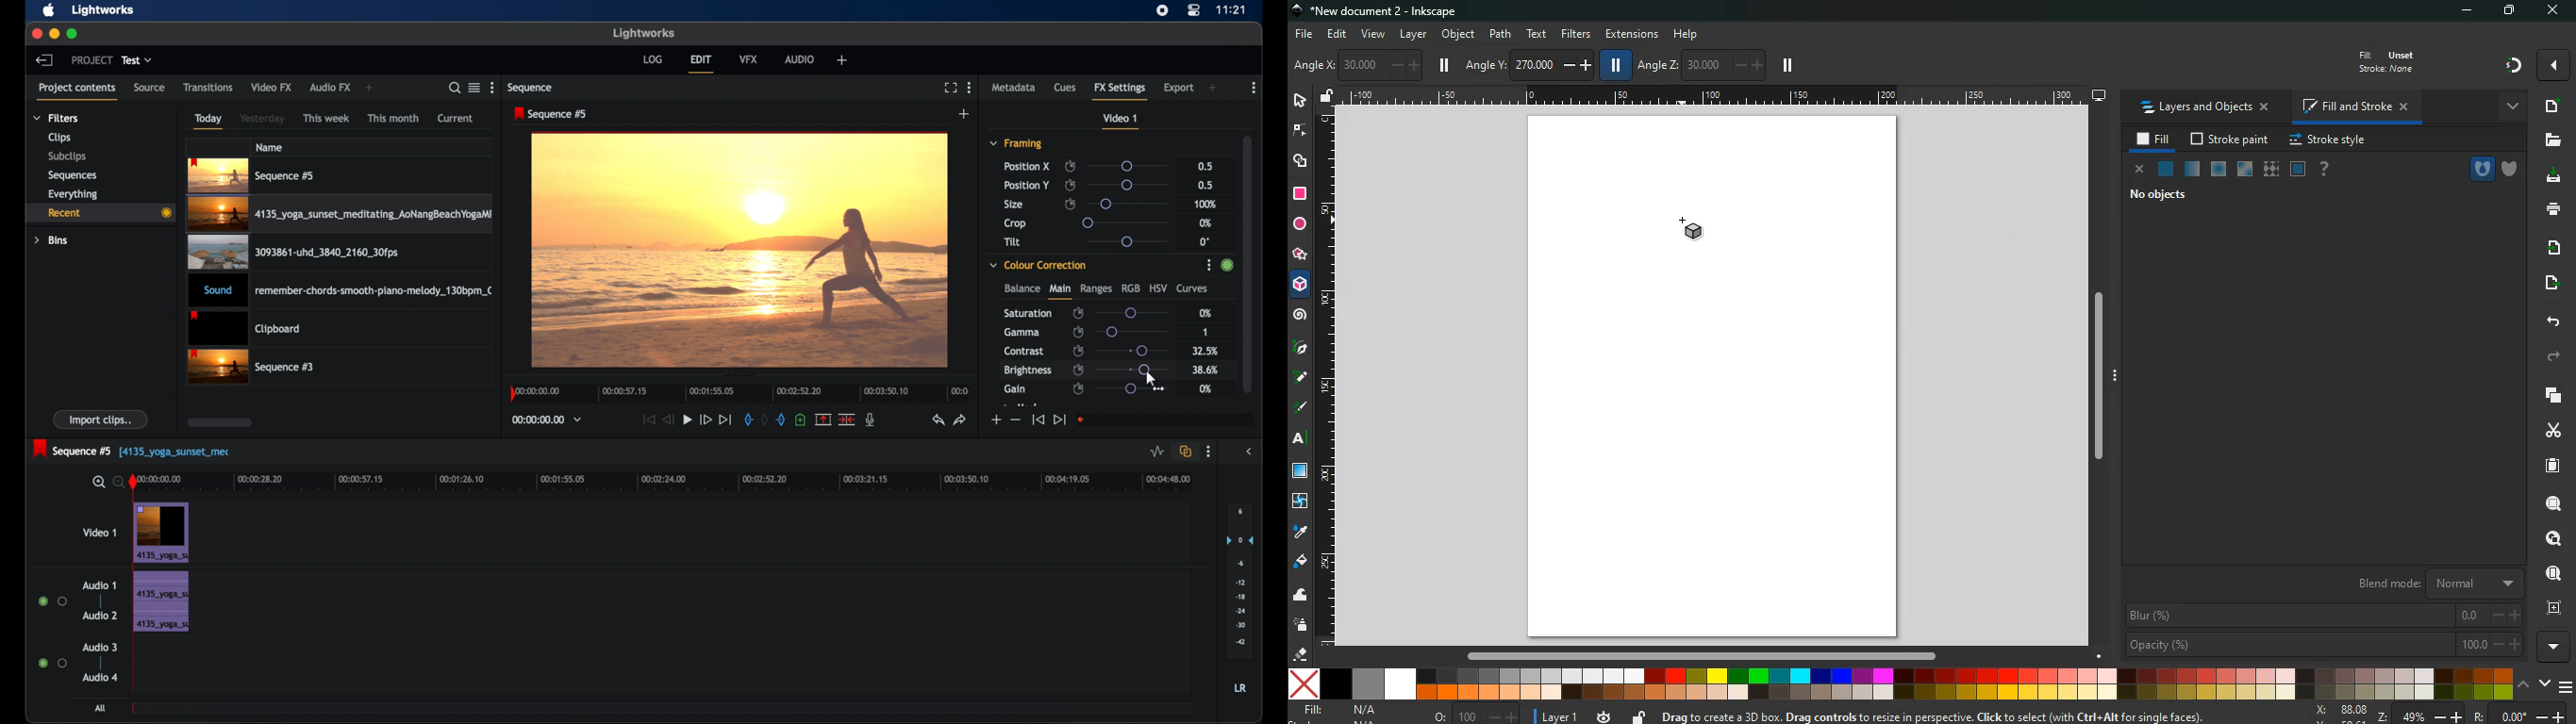 The width and height of the screenshot is (2576, 728). What do you see at coordinates (2154, 140) in the screenshot?
I see `fill` at bounding box center [2154, 140].